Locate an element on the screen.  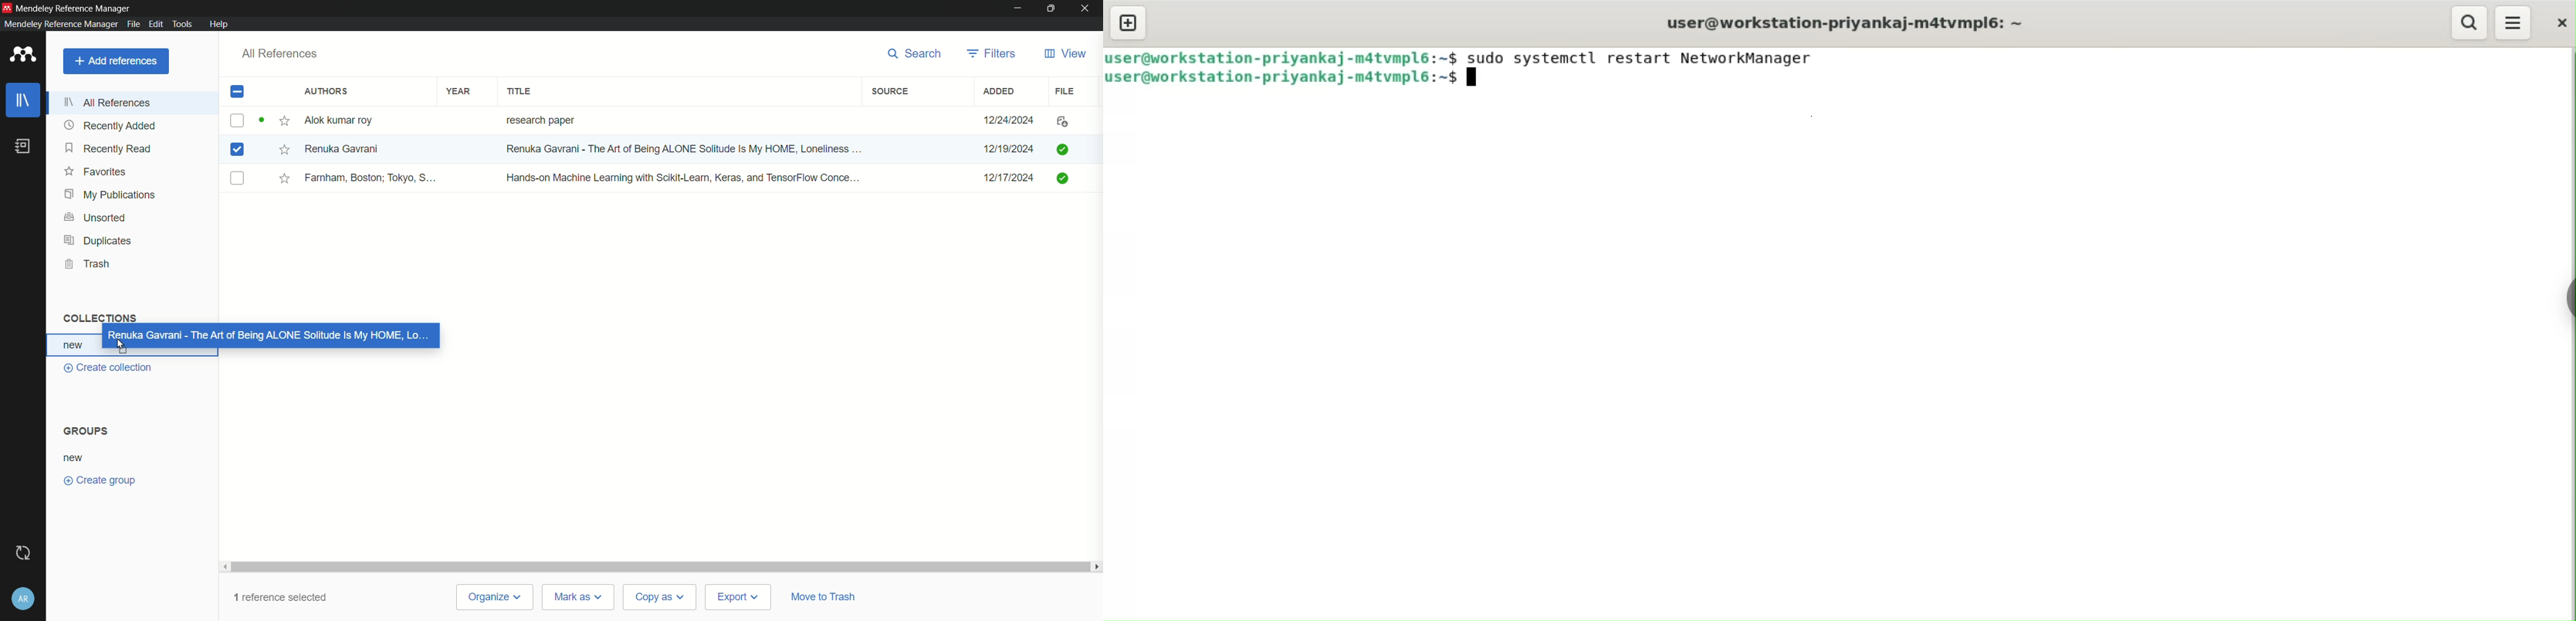
close app is located at coordinates (1087, 9).